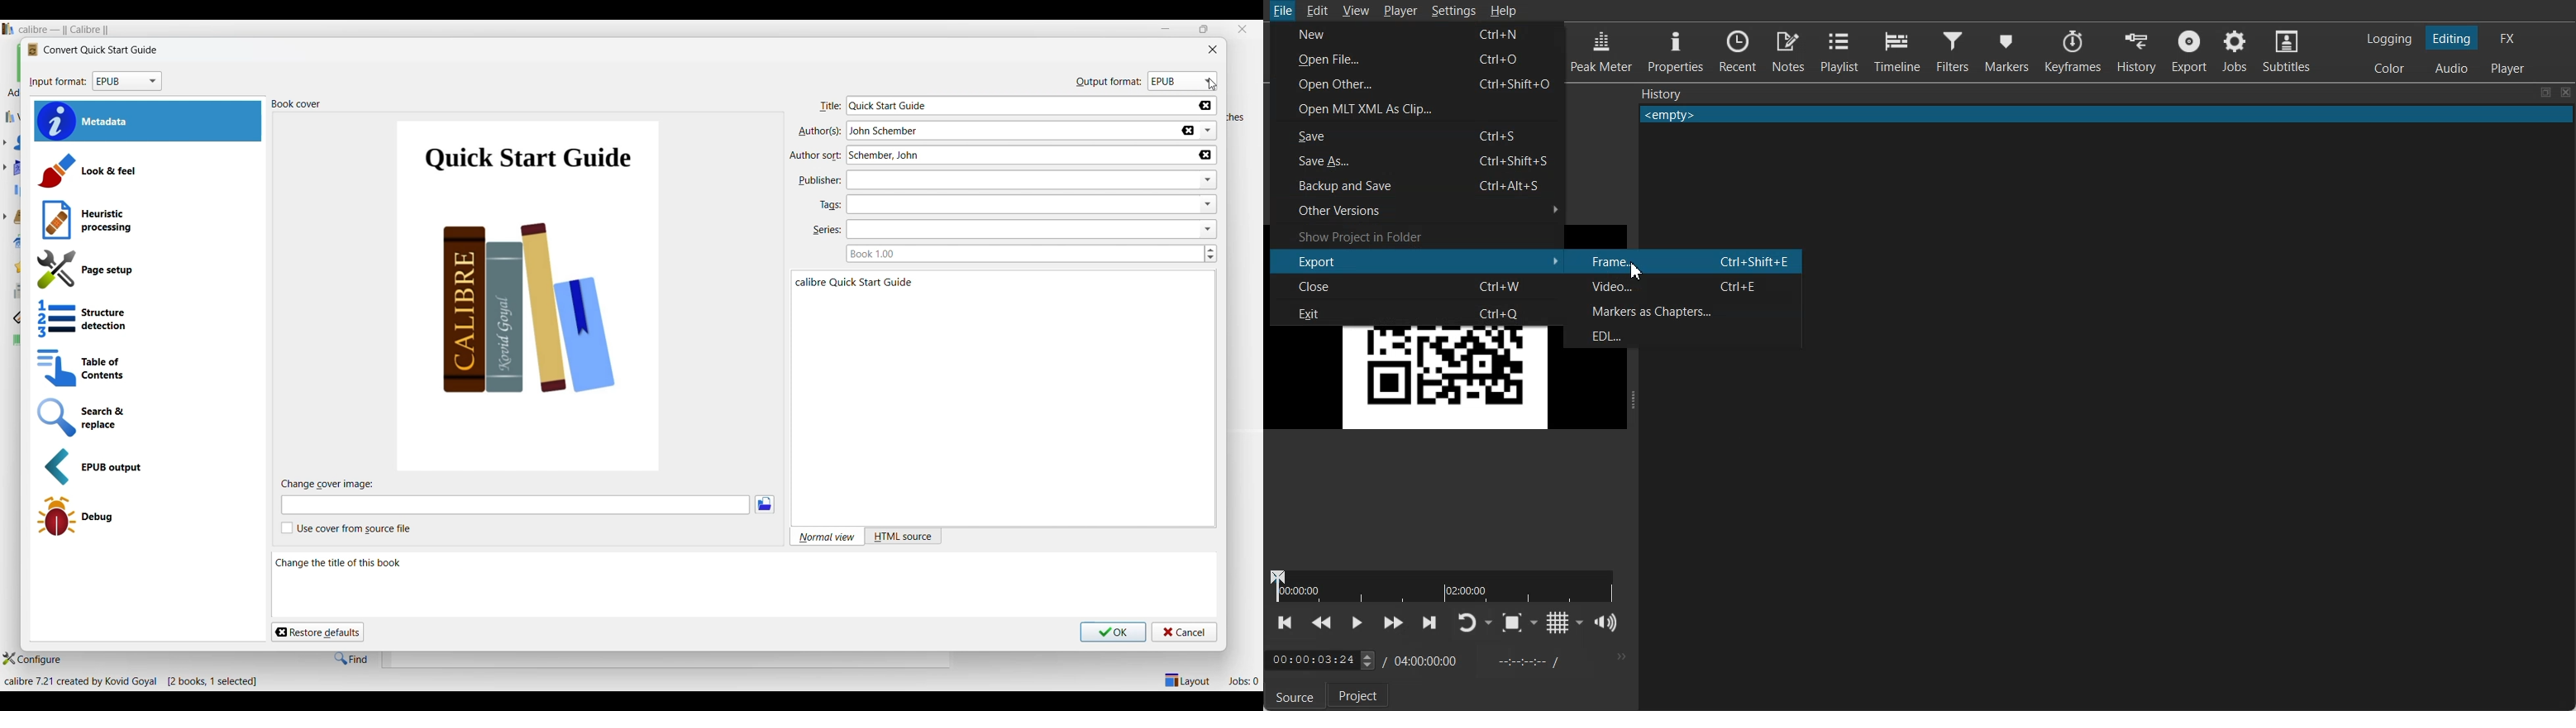  Describe the element at coordinates (147, 121) in the screenshot. I see `Metadata` at that location.